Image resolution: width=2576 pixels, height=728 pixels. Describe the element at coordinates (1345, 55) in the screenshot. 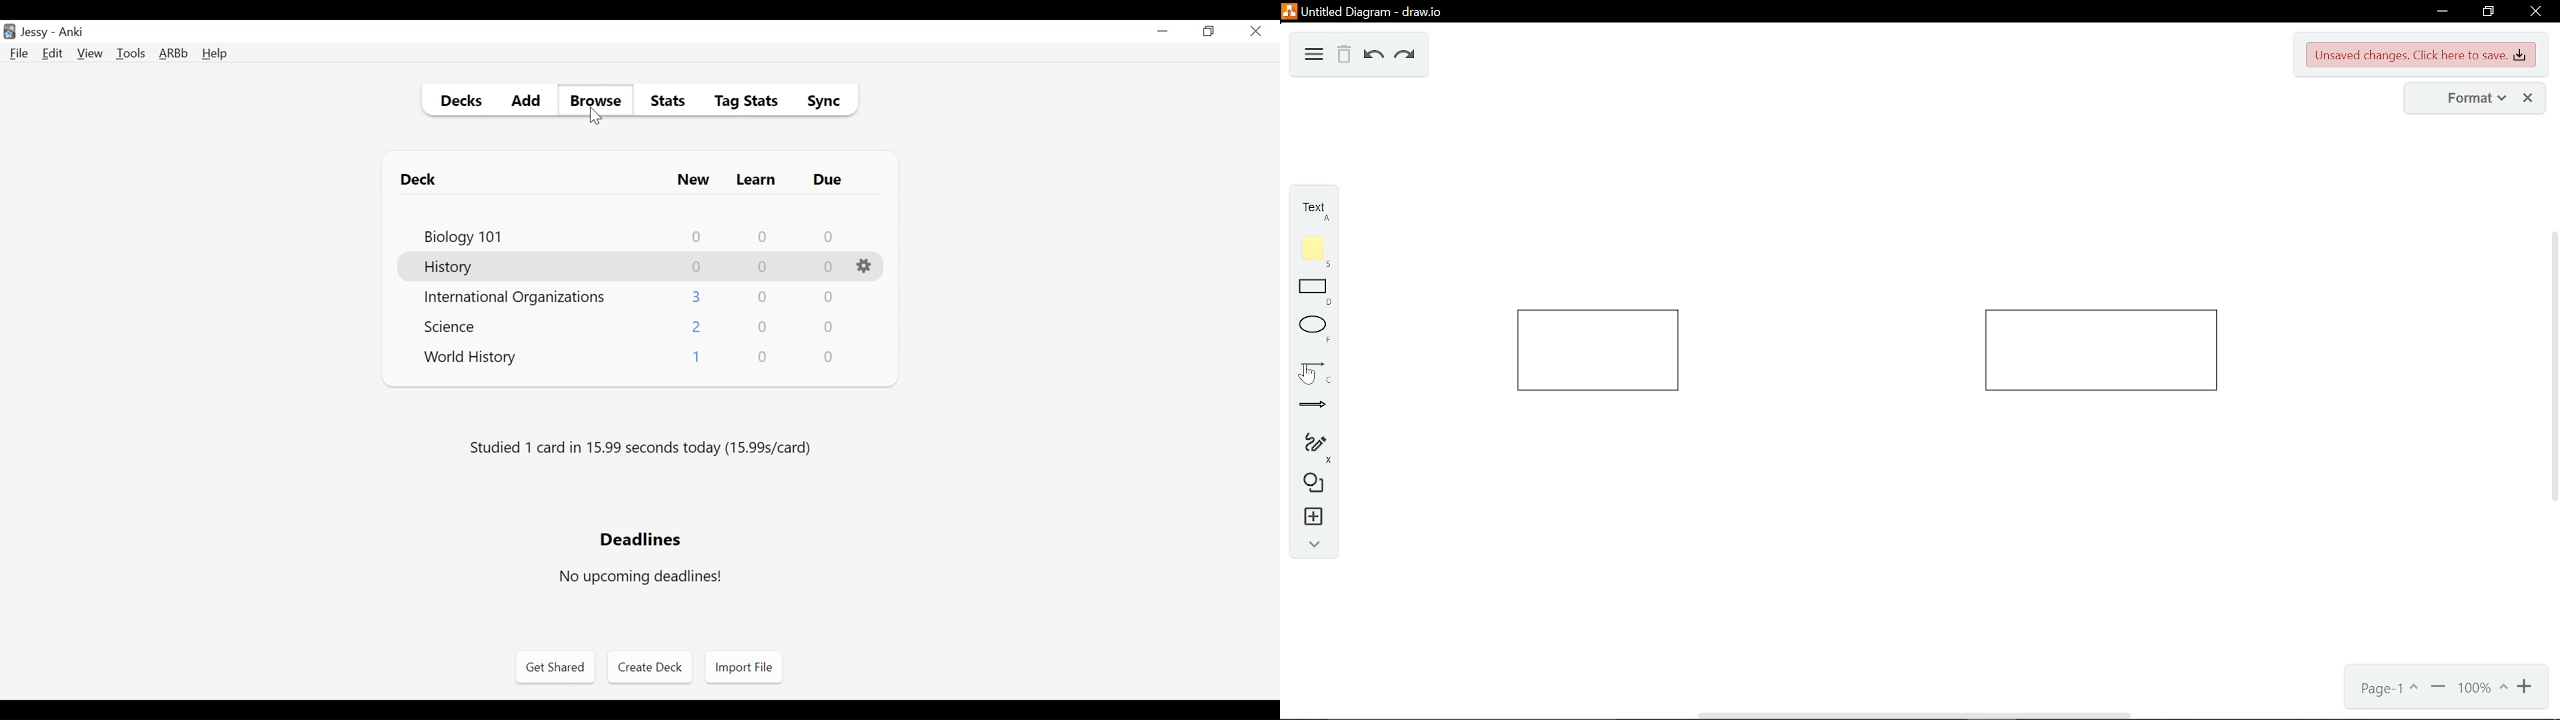

I see `Delete` at that location.